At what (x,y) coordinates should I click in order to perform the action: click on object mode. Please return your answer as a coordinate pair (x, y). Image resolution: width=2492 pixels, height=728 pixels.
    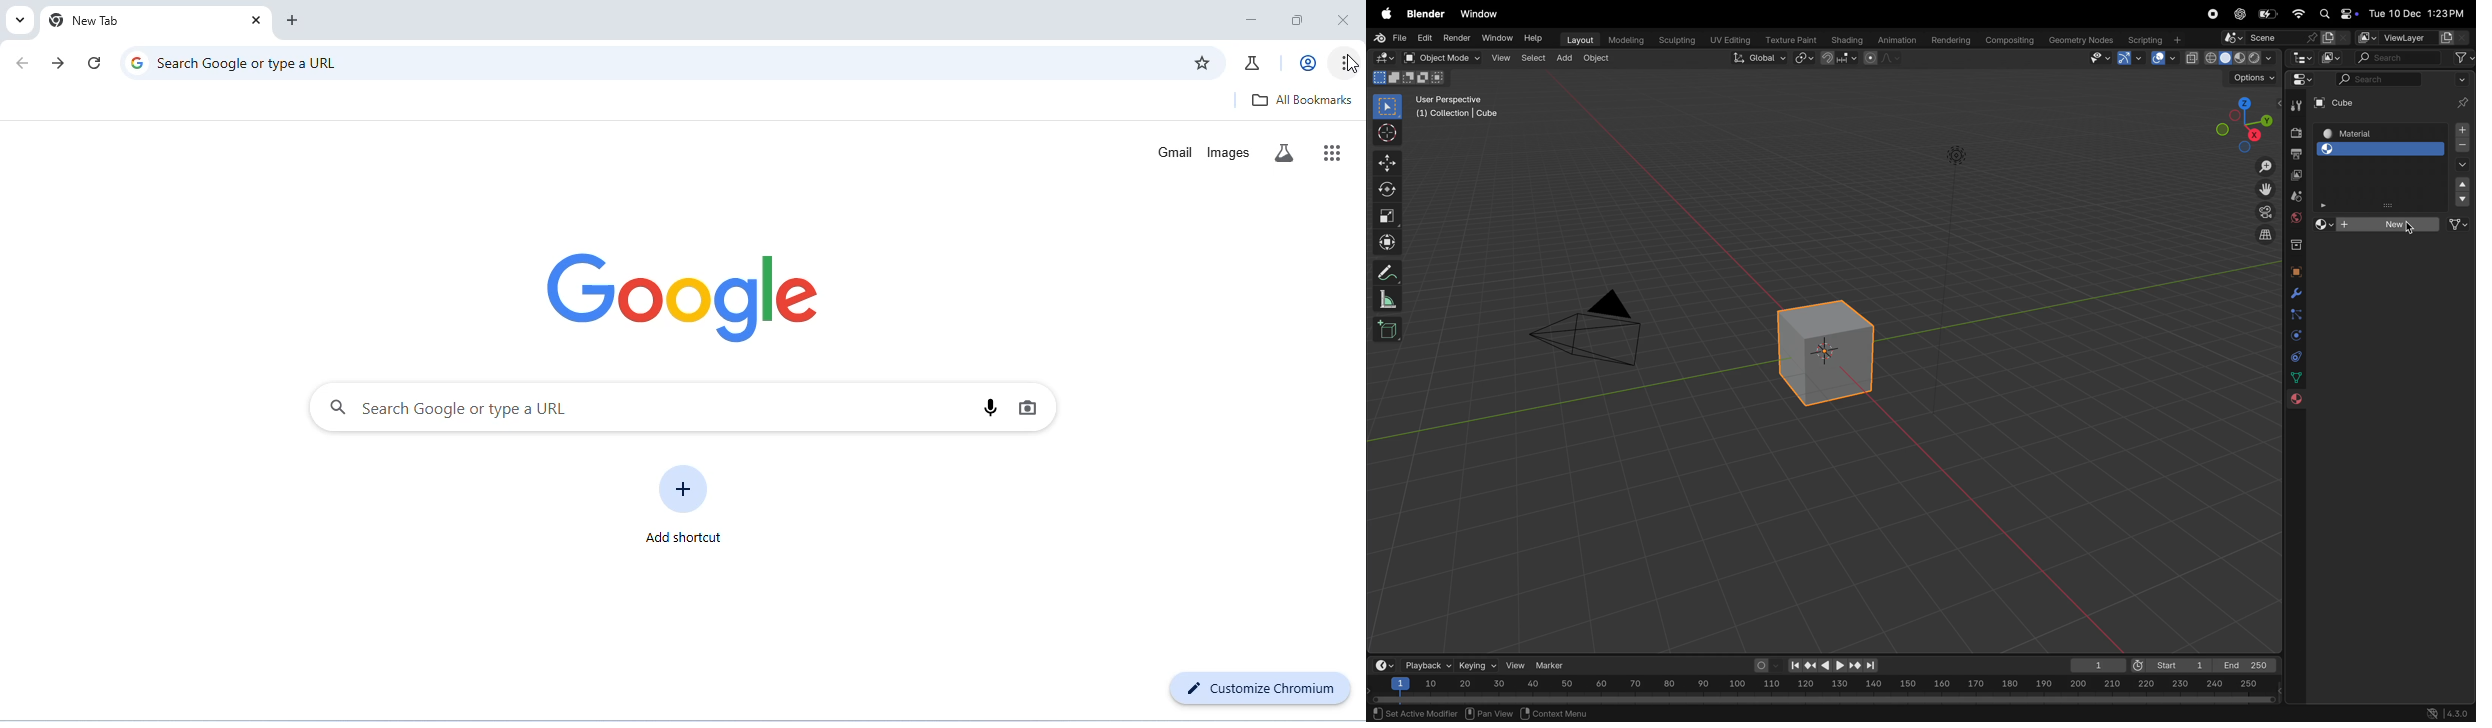
    Looking at the image, I should click on (1437, 57).